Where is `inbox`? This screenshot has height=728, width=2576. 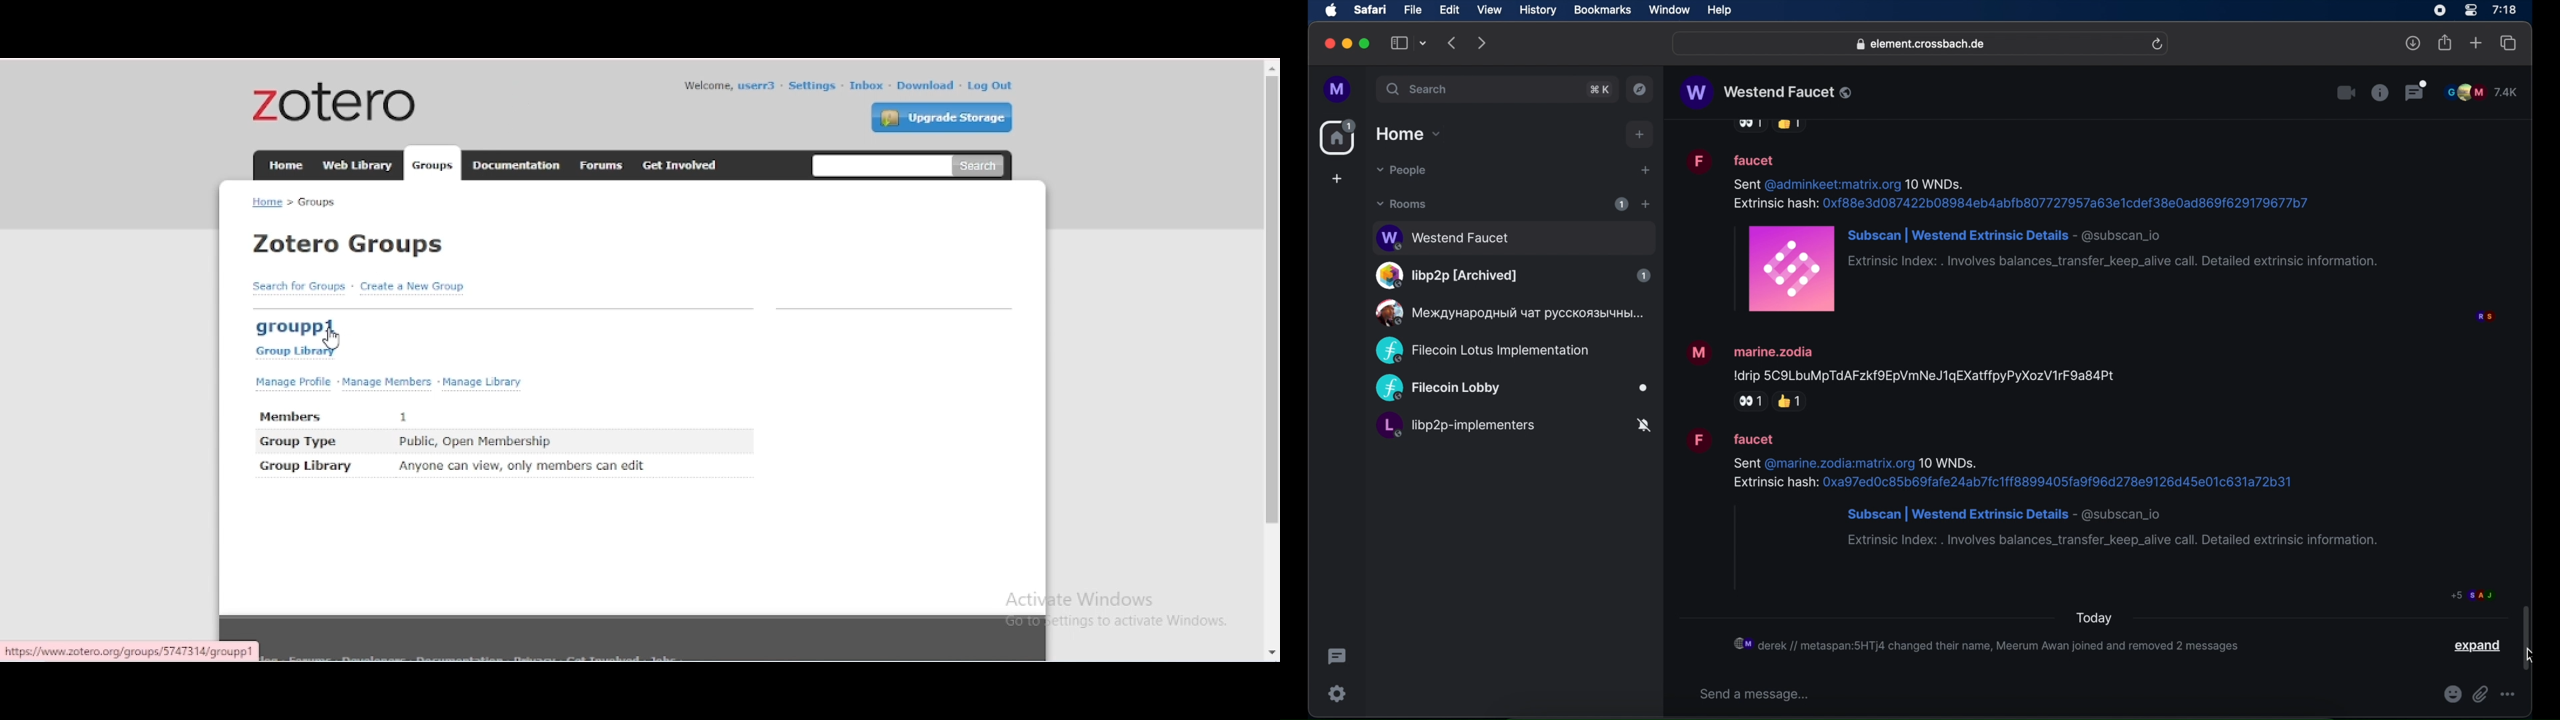
inbox is located at coordinates (867, 85).